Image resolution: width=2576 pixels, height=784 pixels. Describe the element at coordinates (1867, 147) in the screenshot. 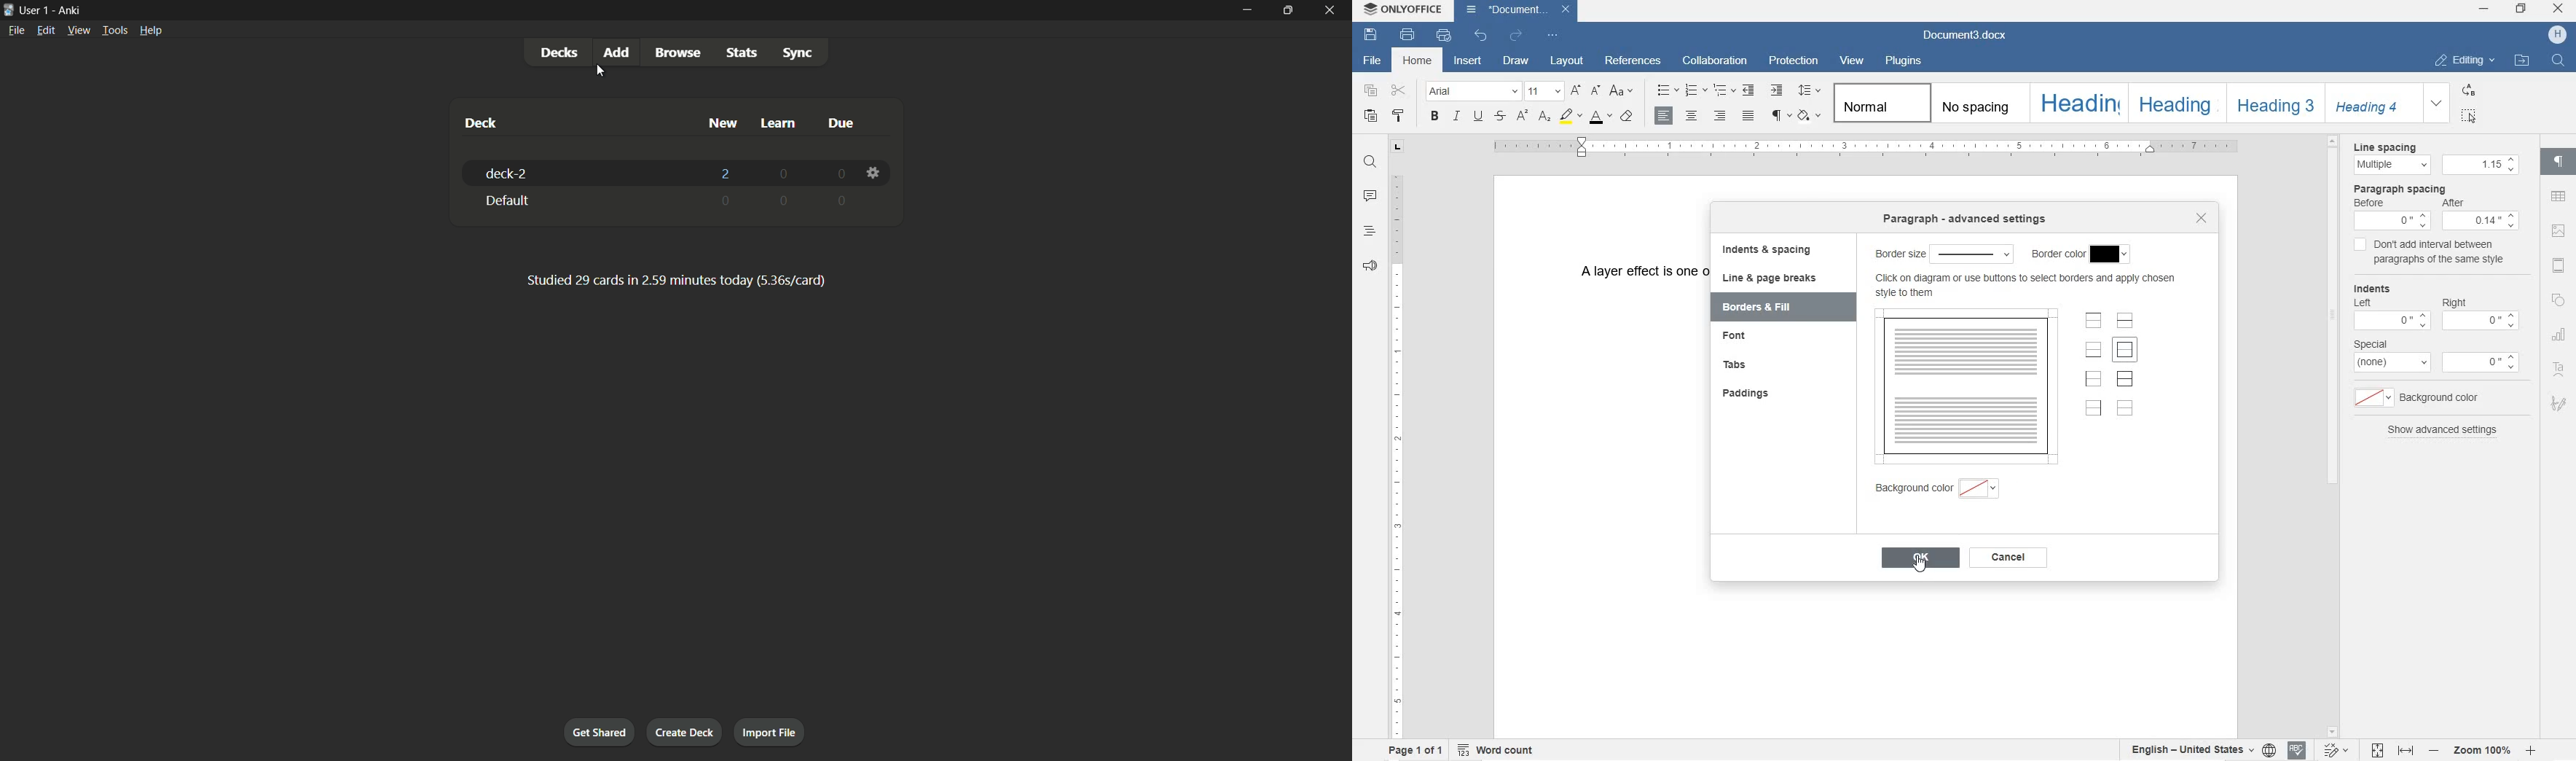

I see `RULER` at that location.